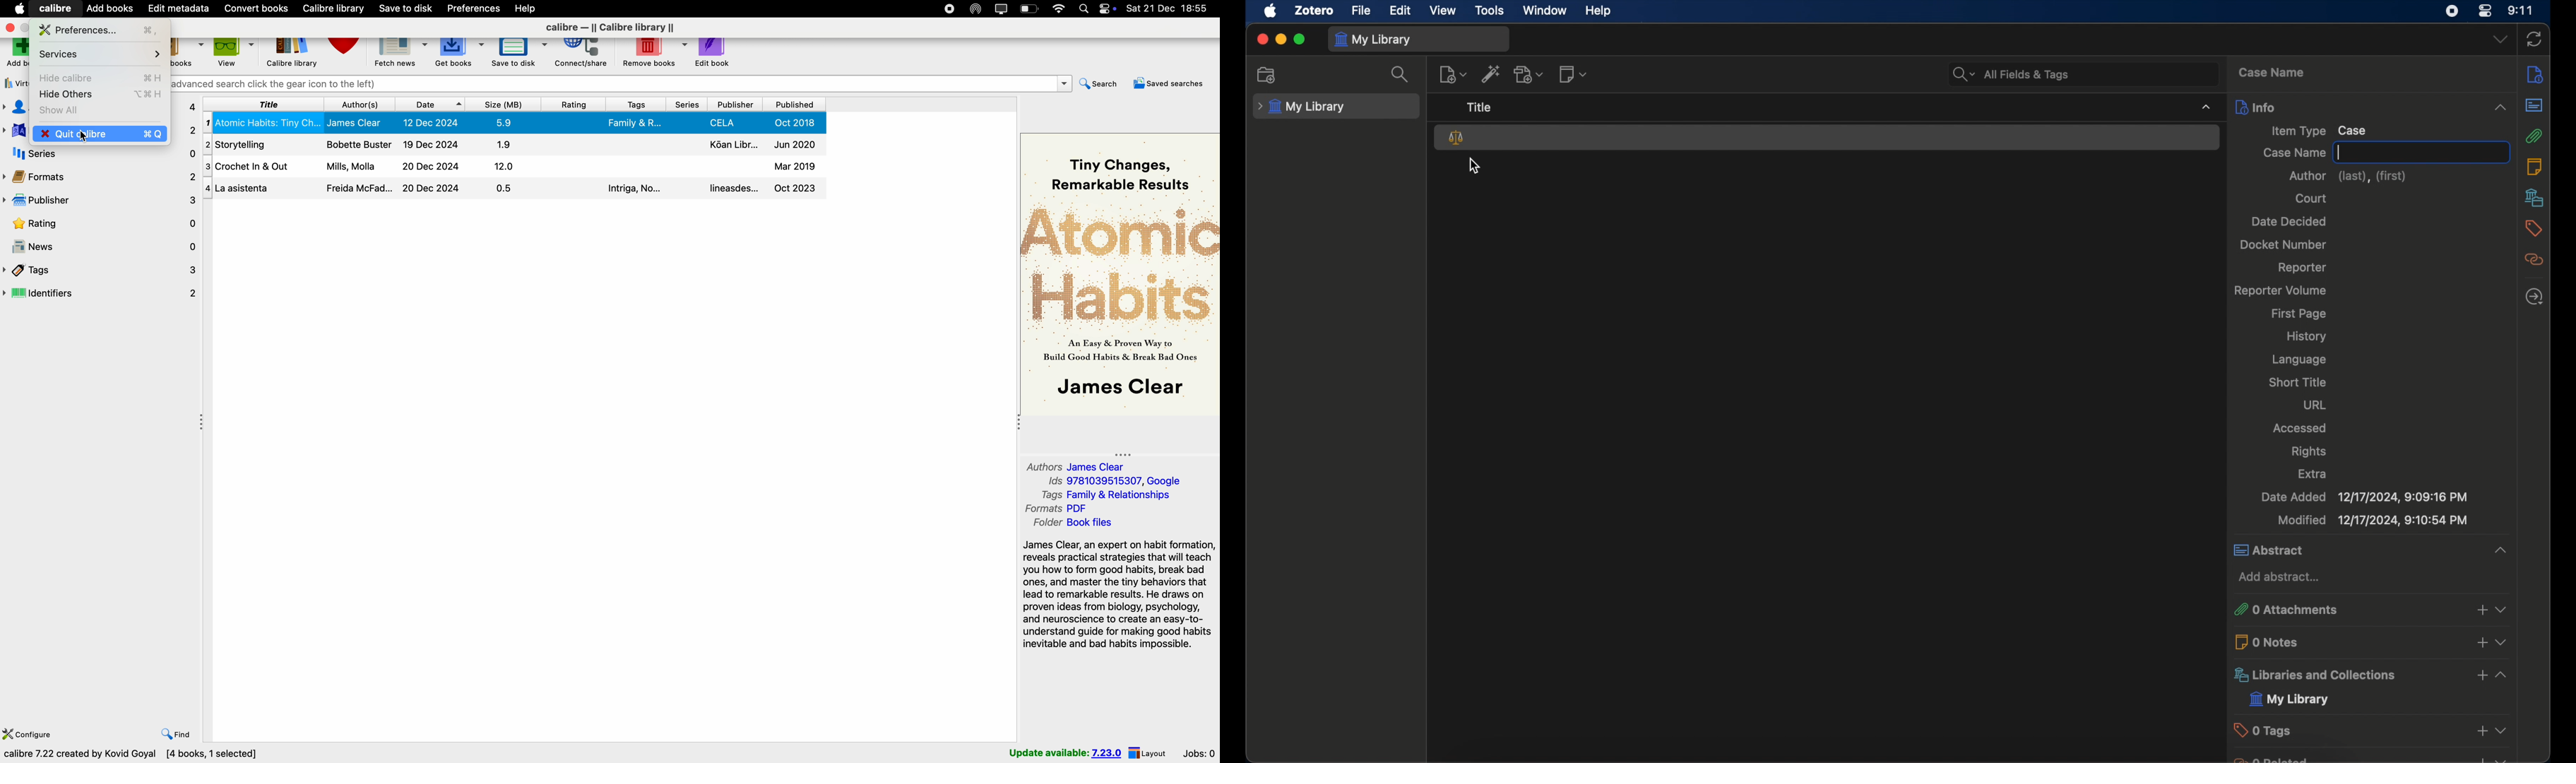 This screenshot has width=2576, height=784. What do you see at coordinates (1111, 496) in the screenshot?
I see `tags Family & Relationships` at bounding box center [1111, 496].